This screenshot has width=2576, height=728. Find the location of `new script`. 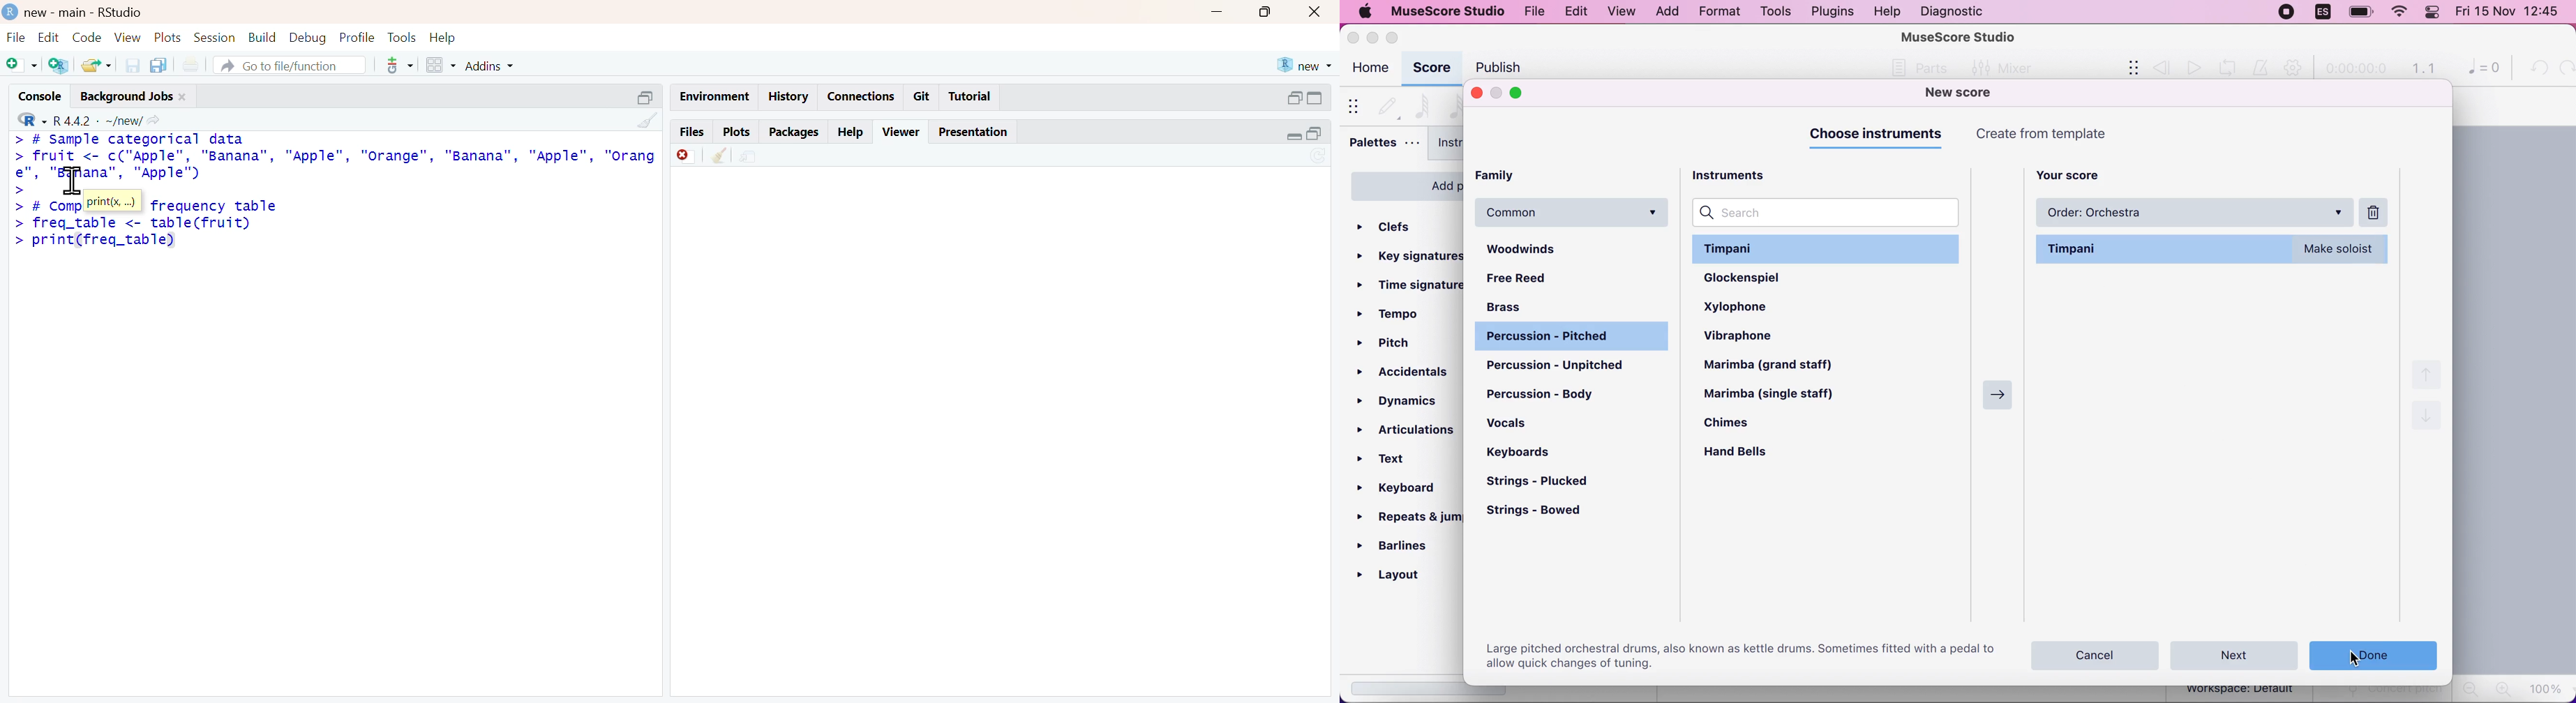

new script is located at coordinates (22, 66).